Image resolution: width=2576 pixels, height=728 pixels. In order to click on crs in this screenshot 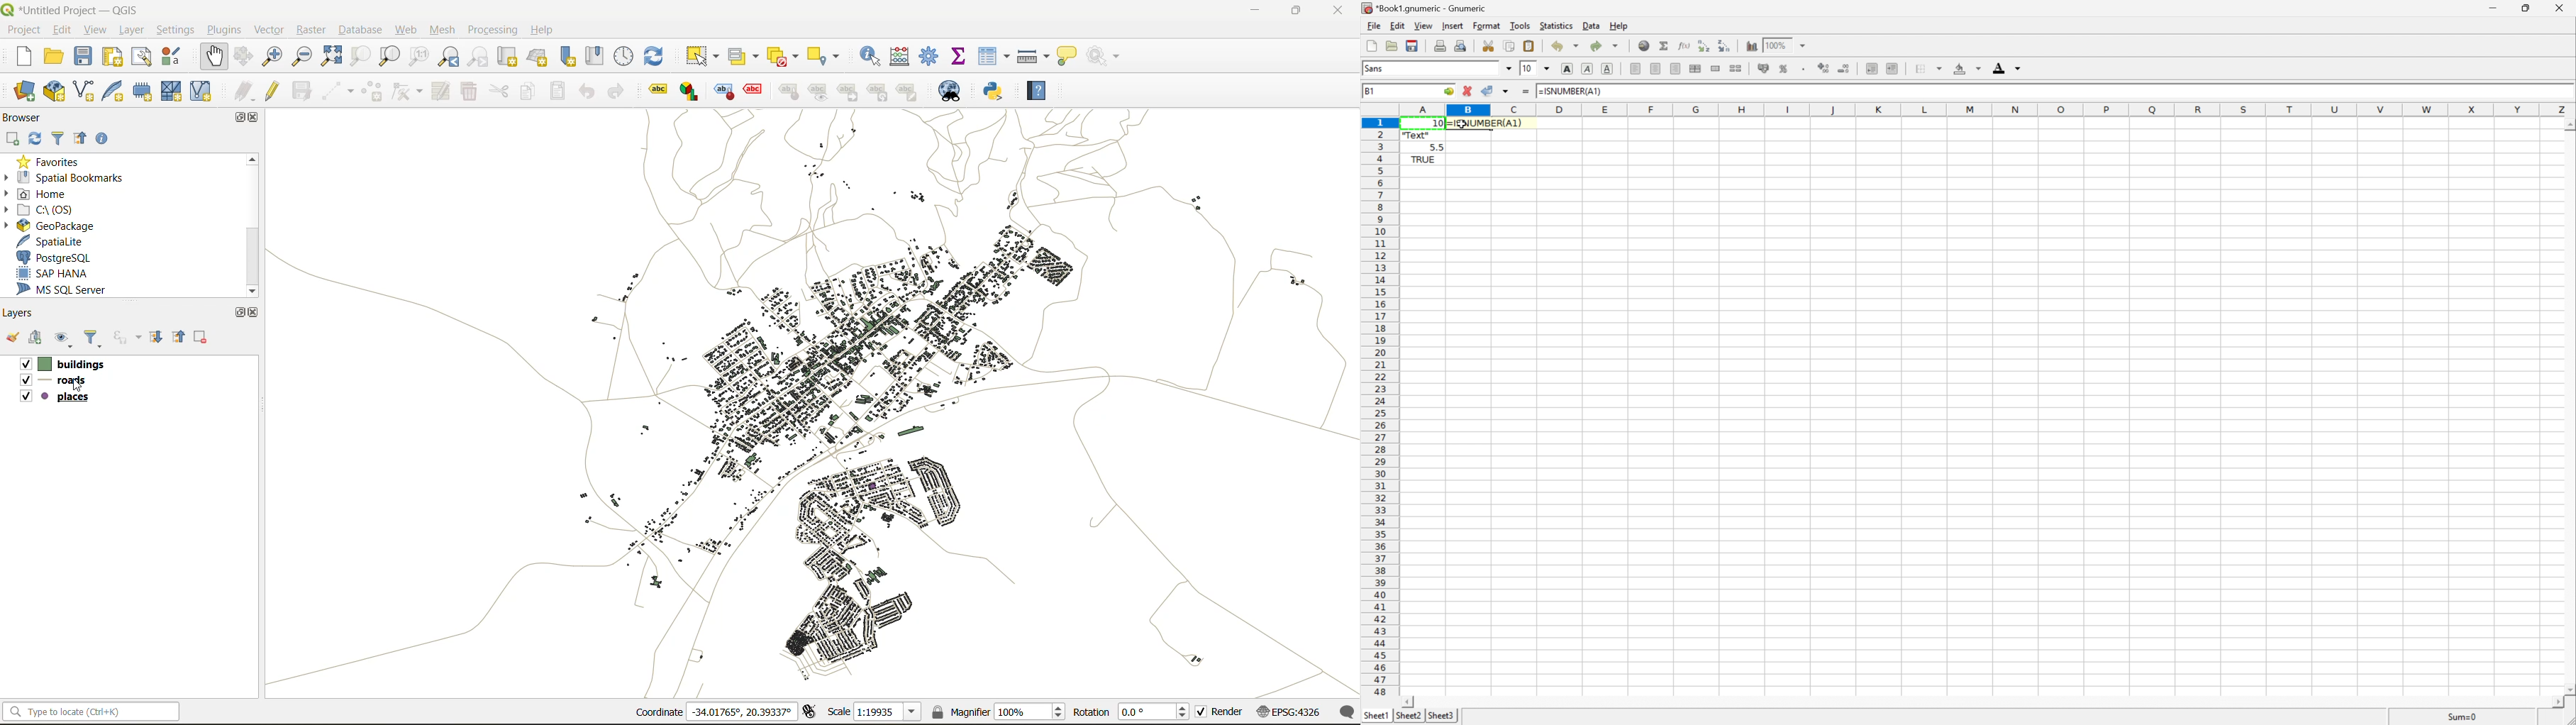, I will do `click(1290, 711)`.